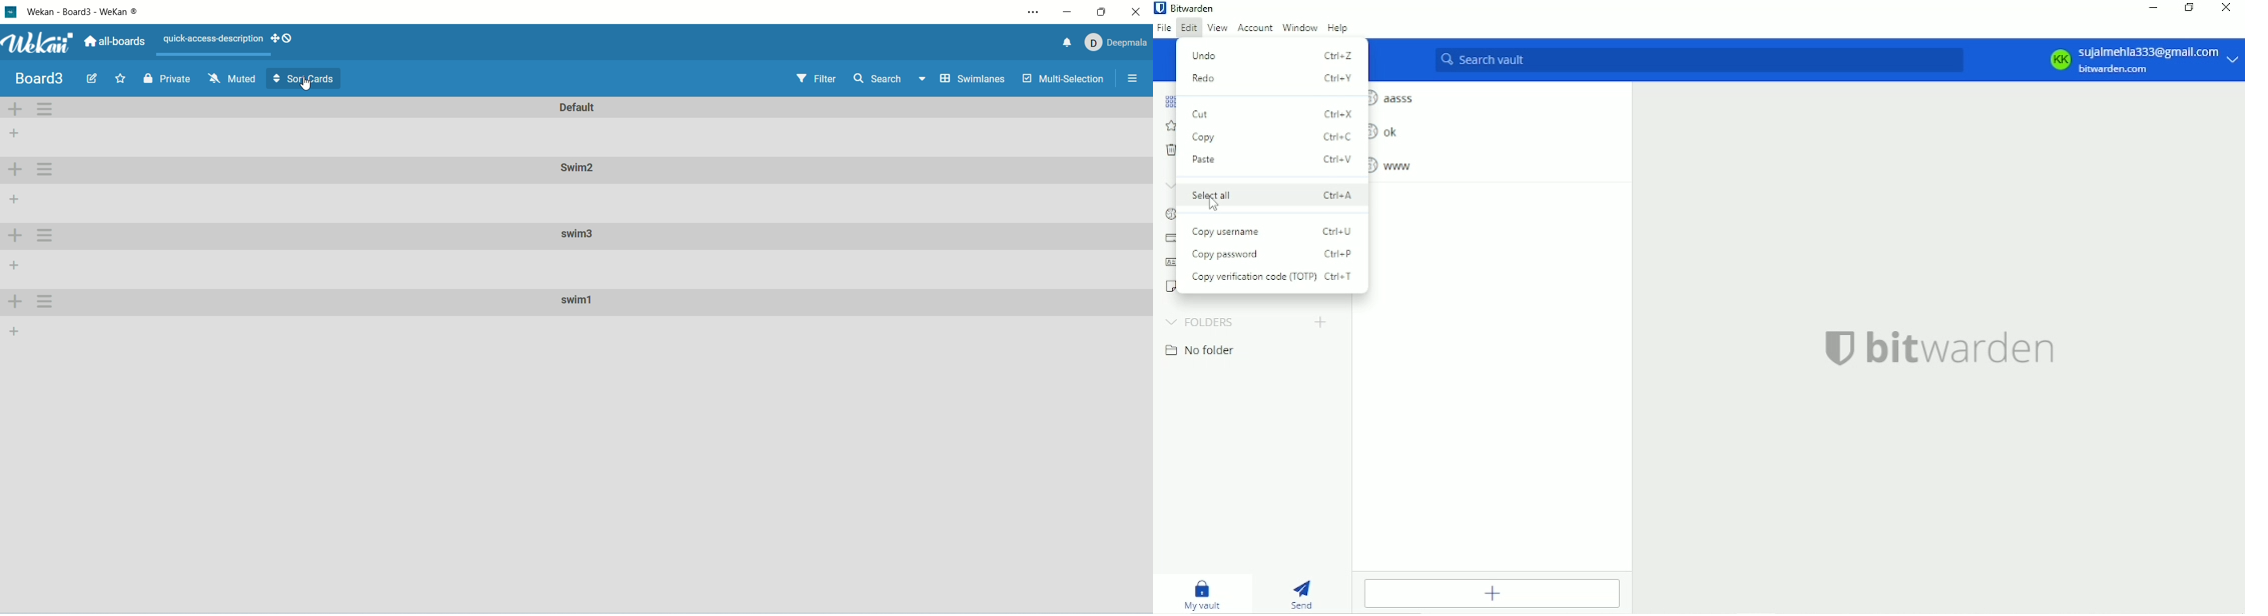 The height and width of the screenshot is (616, 2268). What do you see at coordinates (1278, 278) in the screenshot?
I see `Copy verification code` at bounding box center [1278, 278].